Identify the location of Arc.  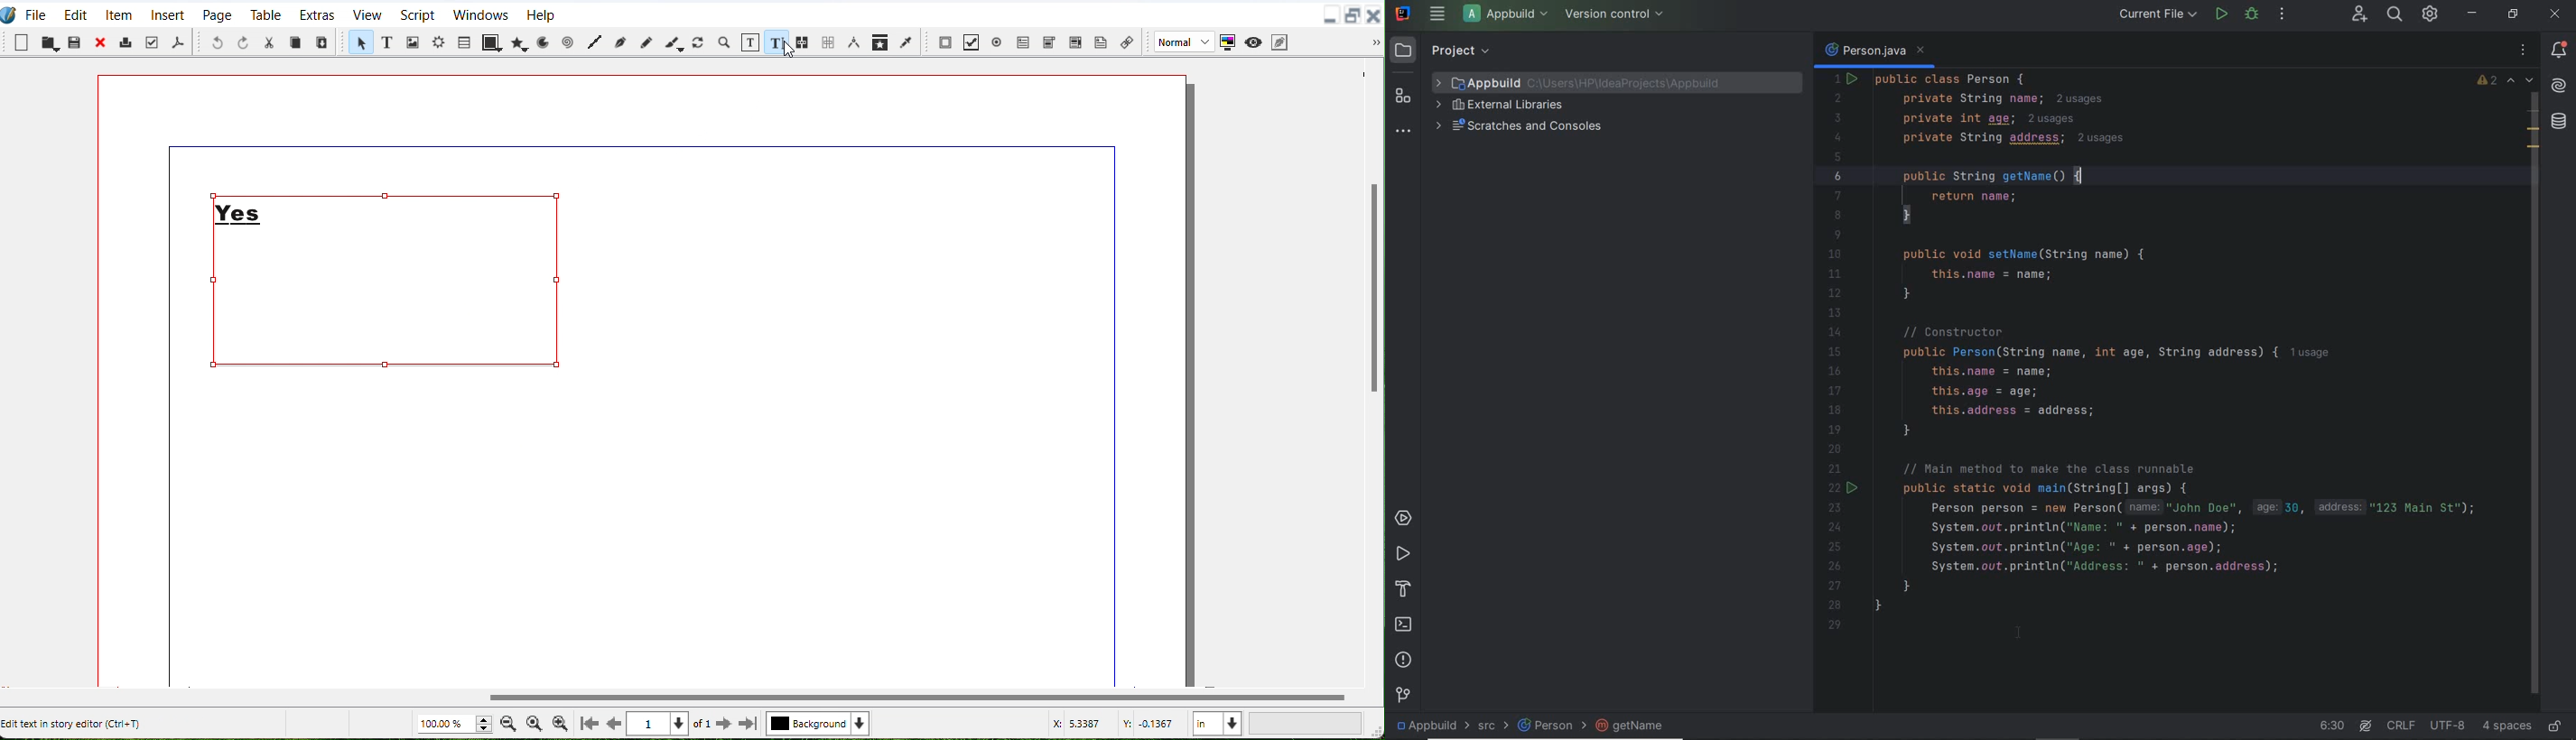
(543, 42).